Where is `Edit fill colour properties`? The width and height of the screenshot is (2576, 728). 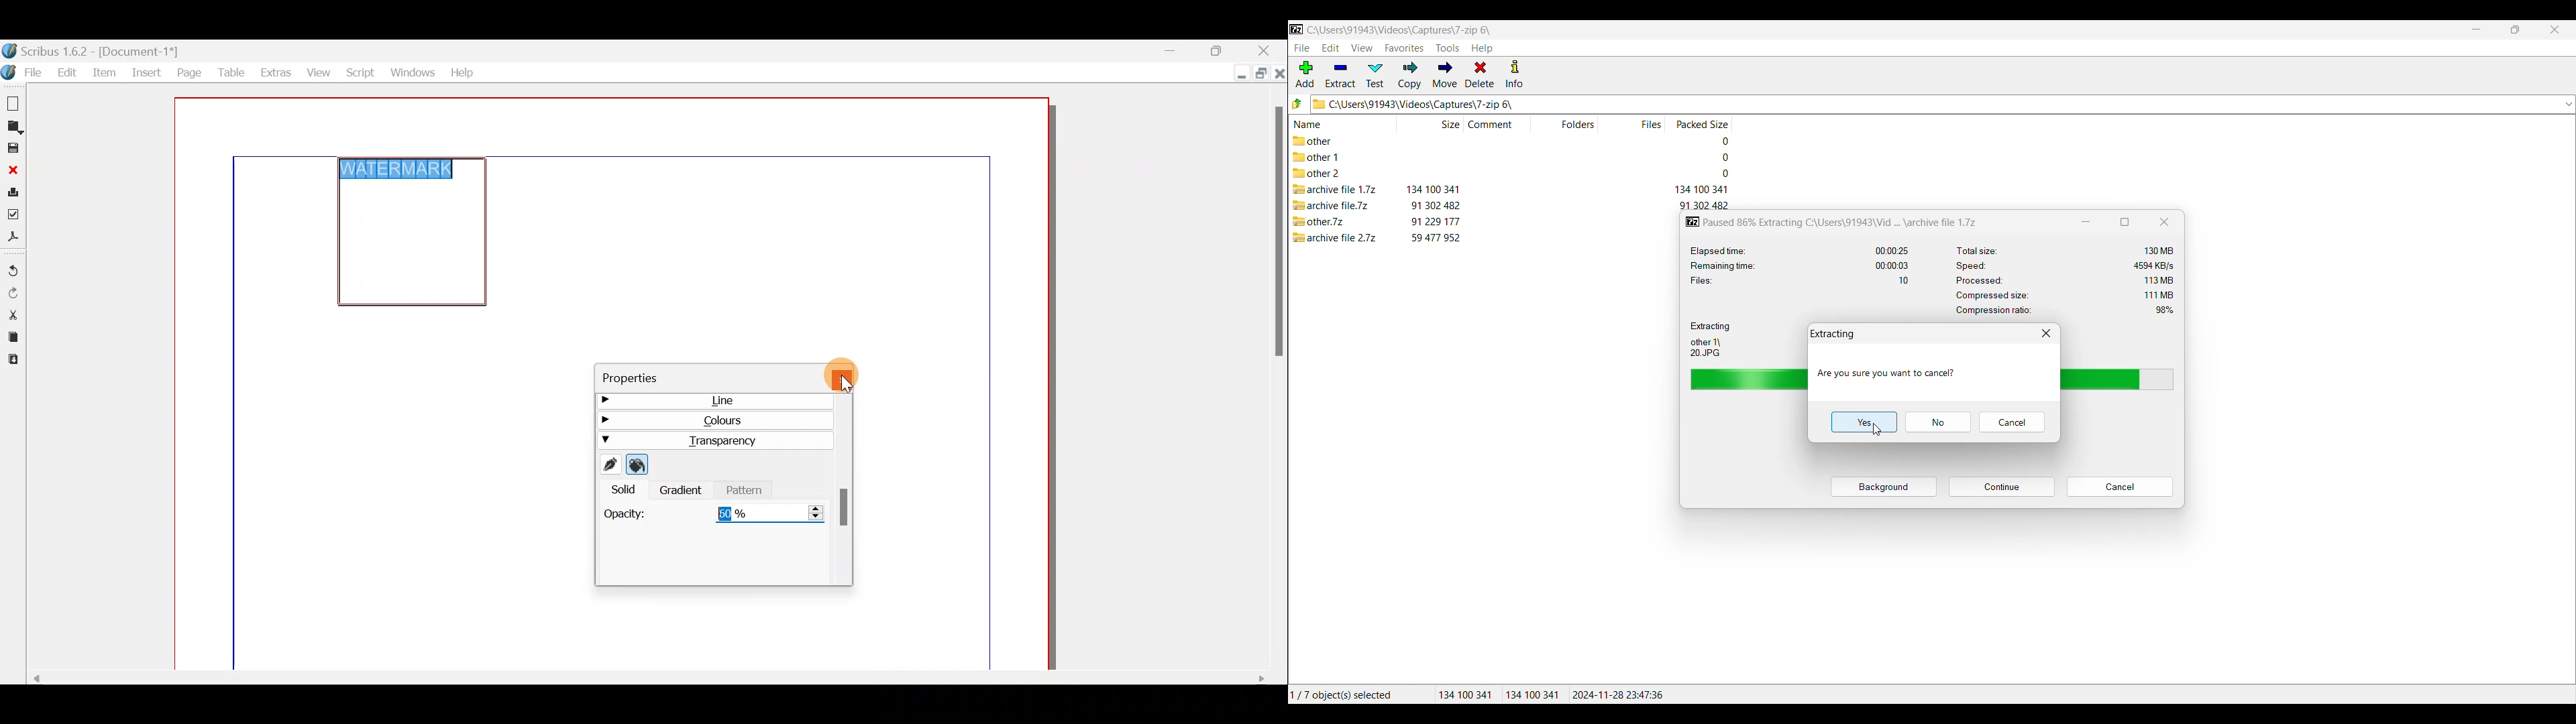 Edit fill colour properties is located at coordinates (639, 465).